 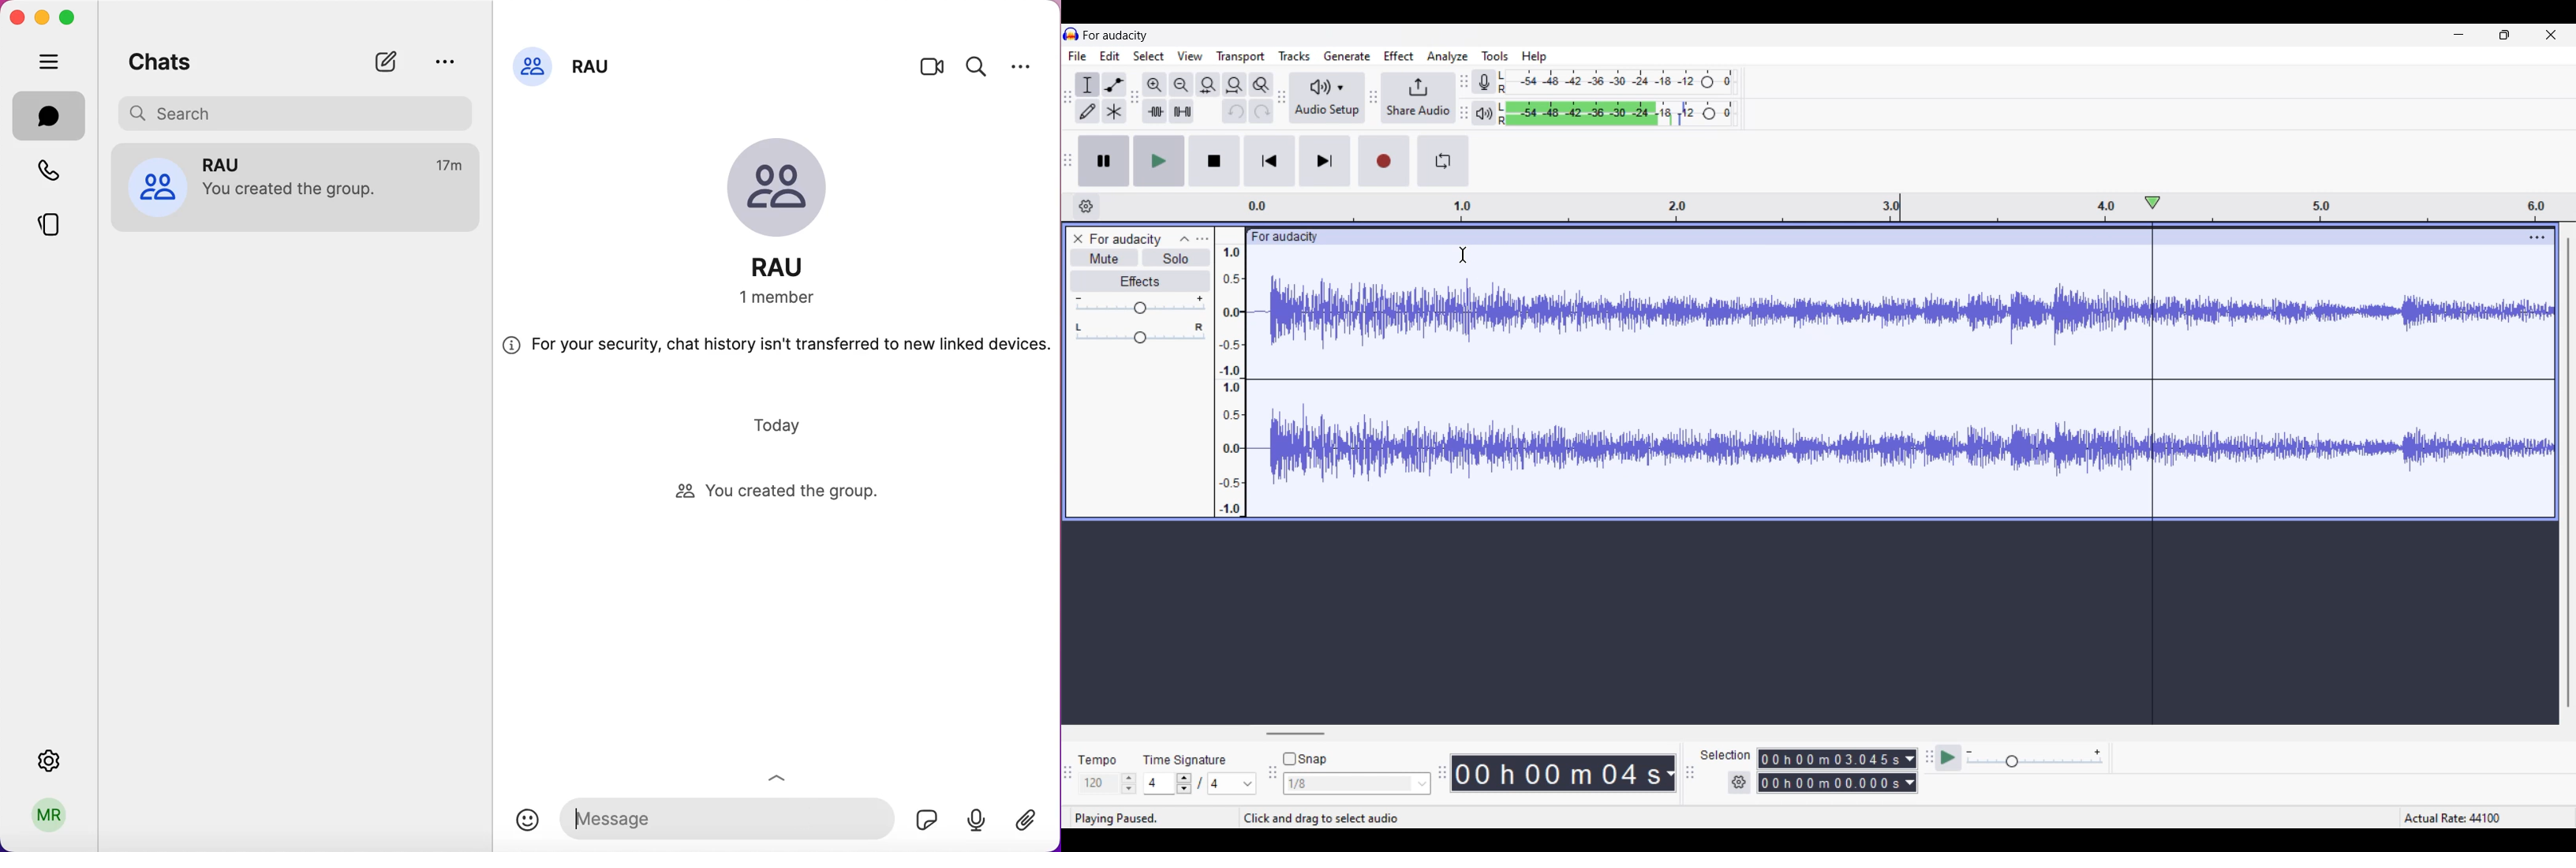 I want to click on Minimize, so click(x=2459, y=34).